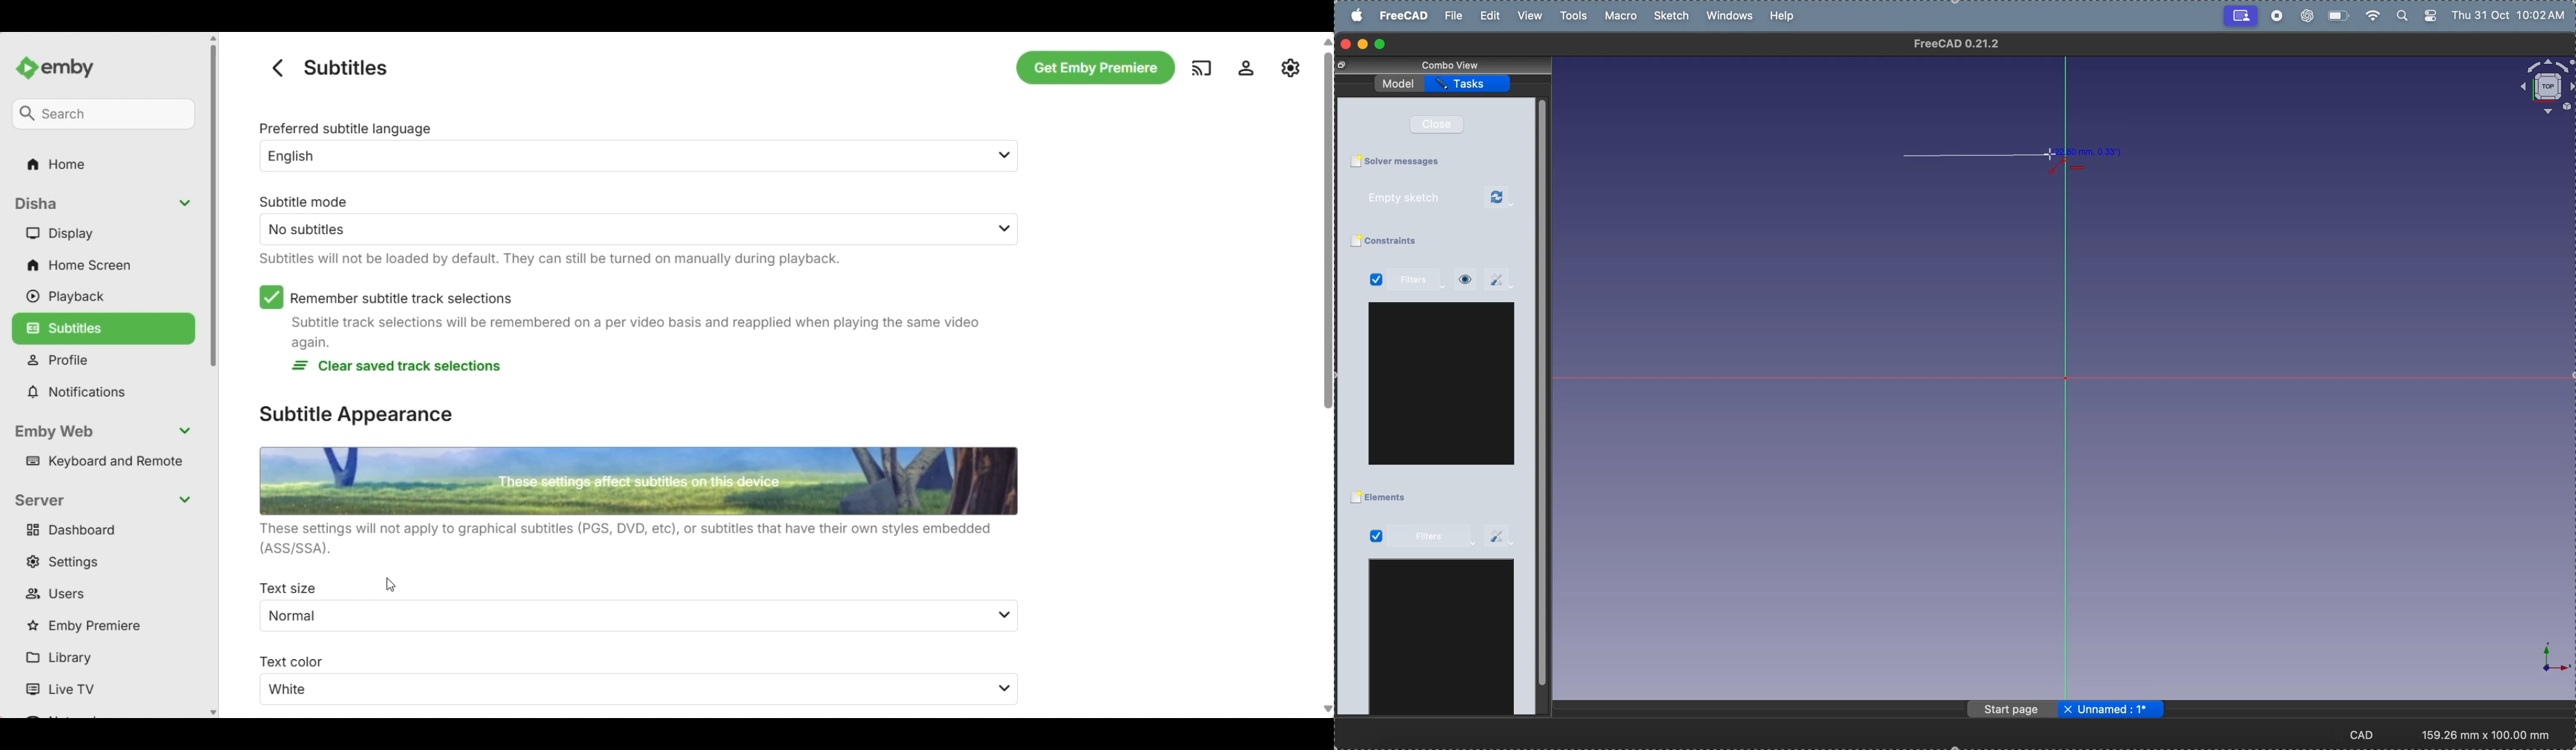 Image resolution: width=2576 pixels, height=756 pixels. What do you see at coordinates (1405, 15) in the screenshot?
I see `free cad` at bounding box center [1405, 15].